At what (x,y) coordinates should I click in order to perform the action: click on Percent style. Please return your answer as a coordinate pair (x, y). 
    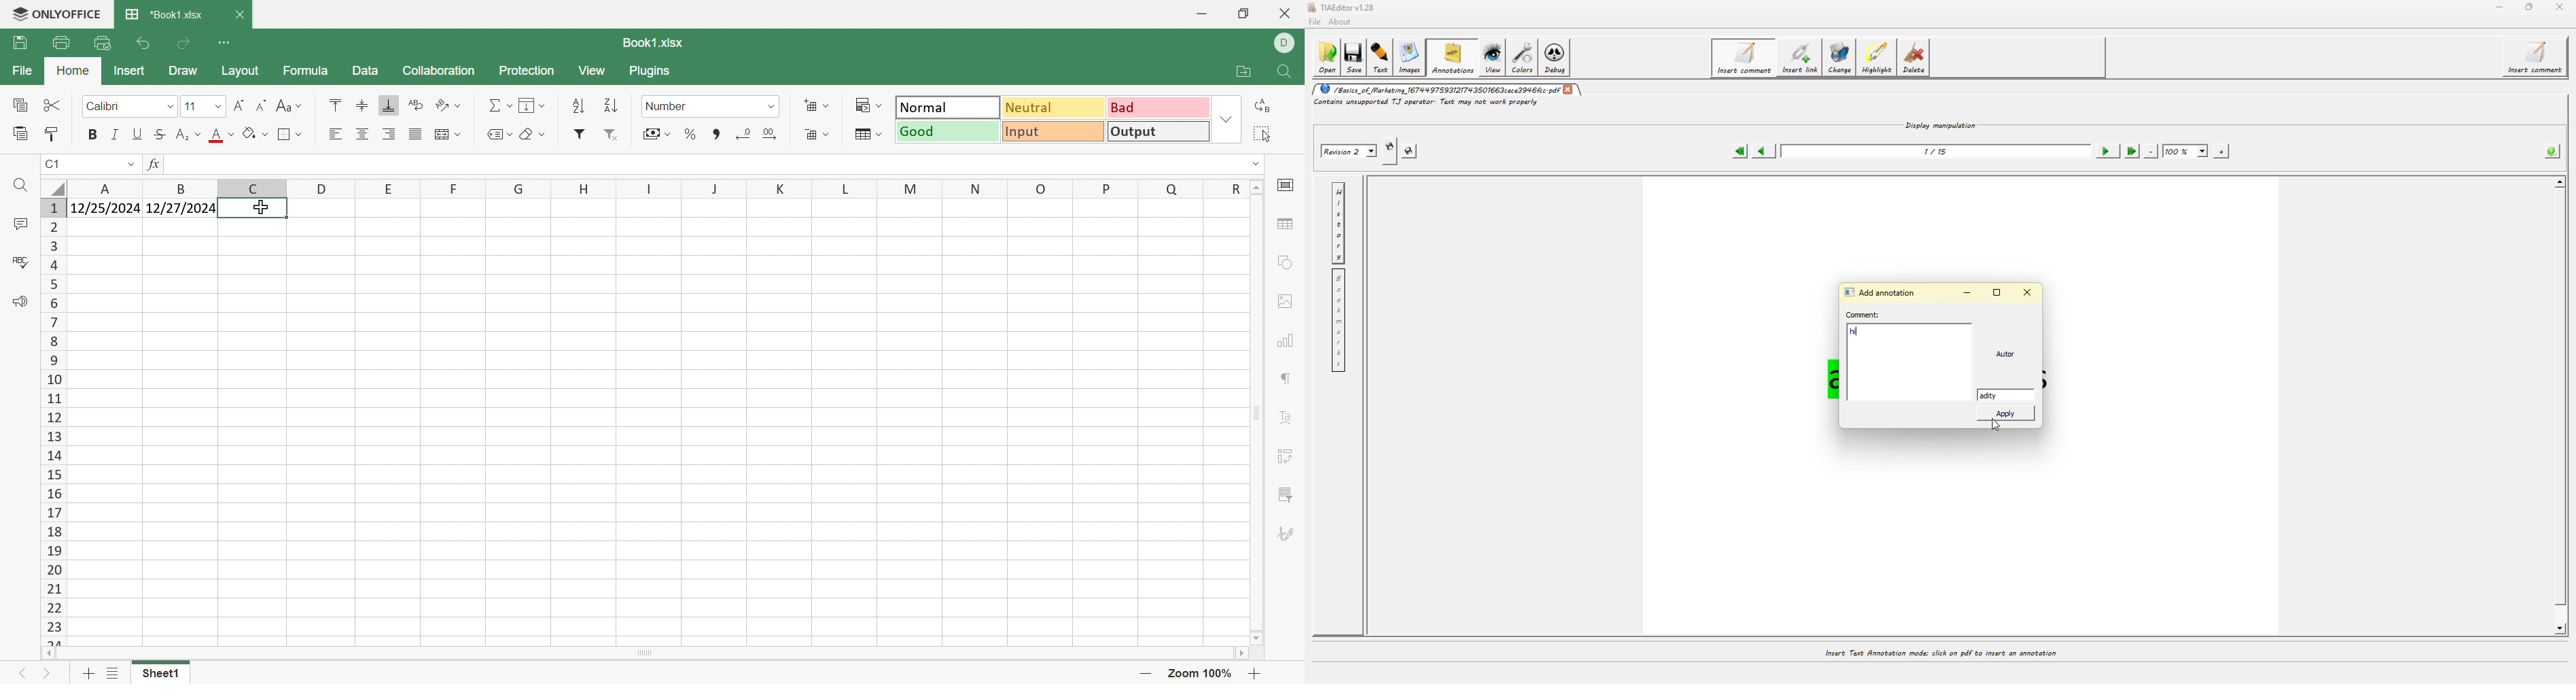
    Looking at the image, I should click on (692, 134).